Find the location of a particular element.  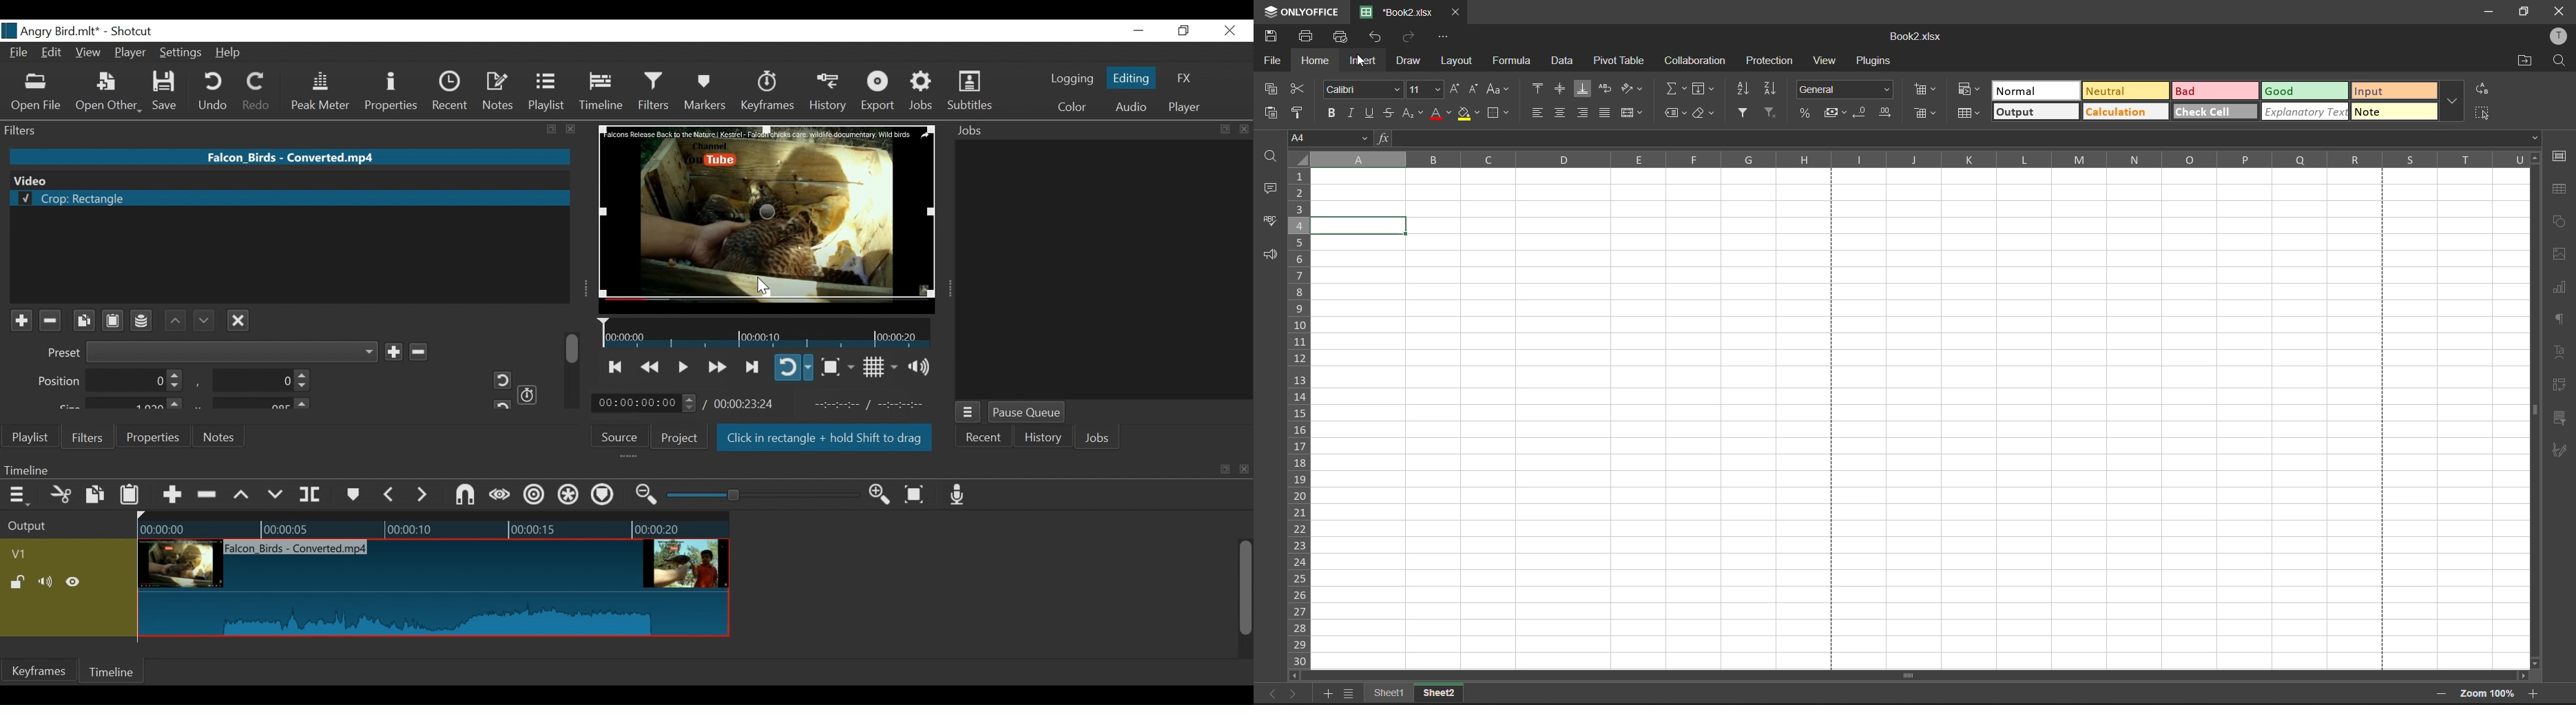

Timeline is located at coordinates (433, 526).